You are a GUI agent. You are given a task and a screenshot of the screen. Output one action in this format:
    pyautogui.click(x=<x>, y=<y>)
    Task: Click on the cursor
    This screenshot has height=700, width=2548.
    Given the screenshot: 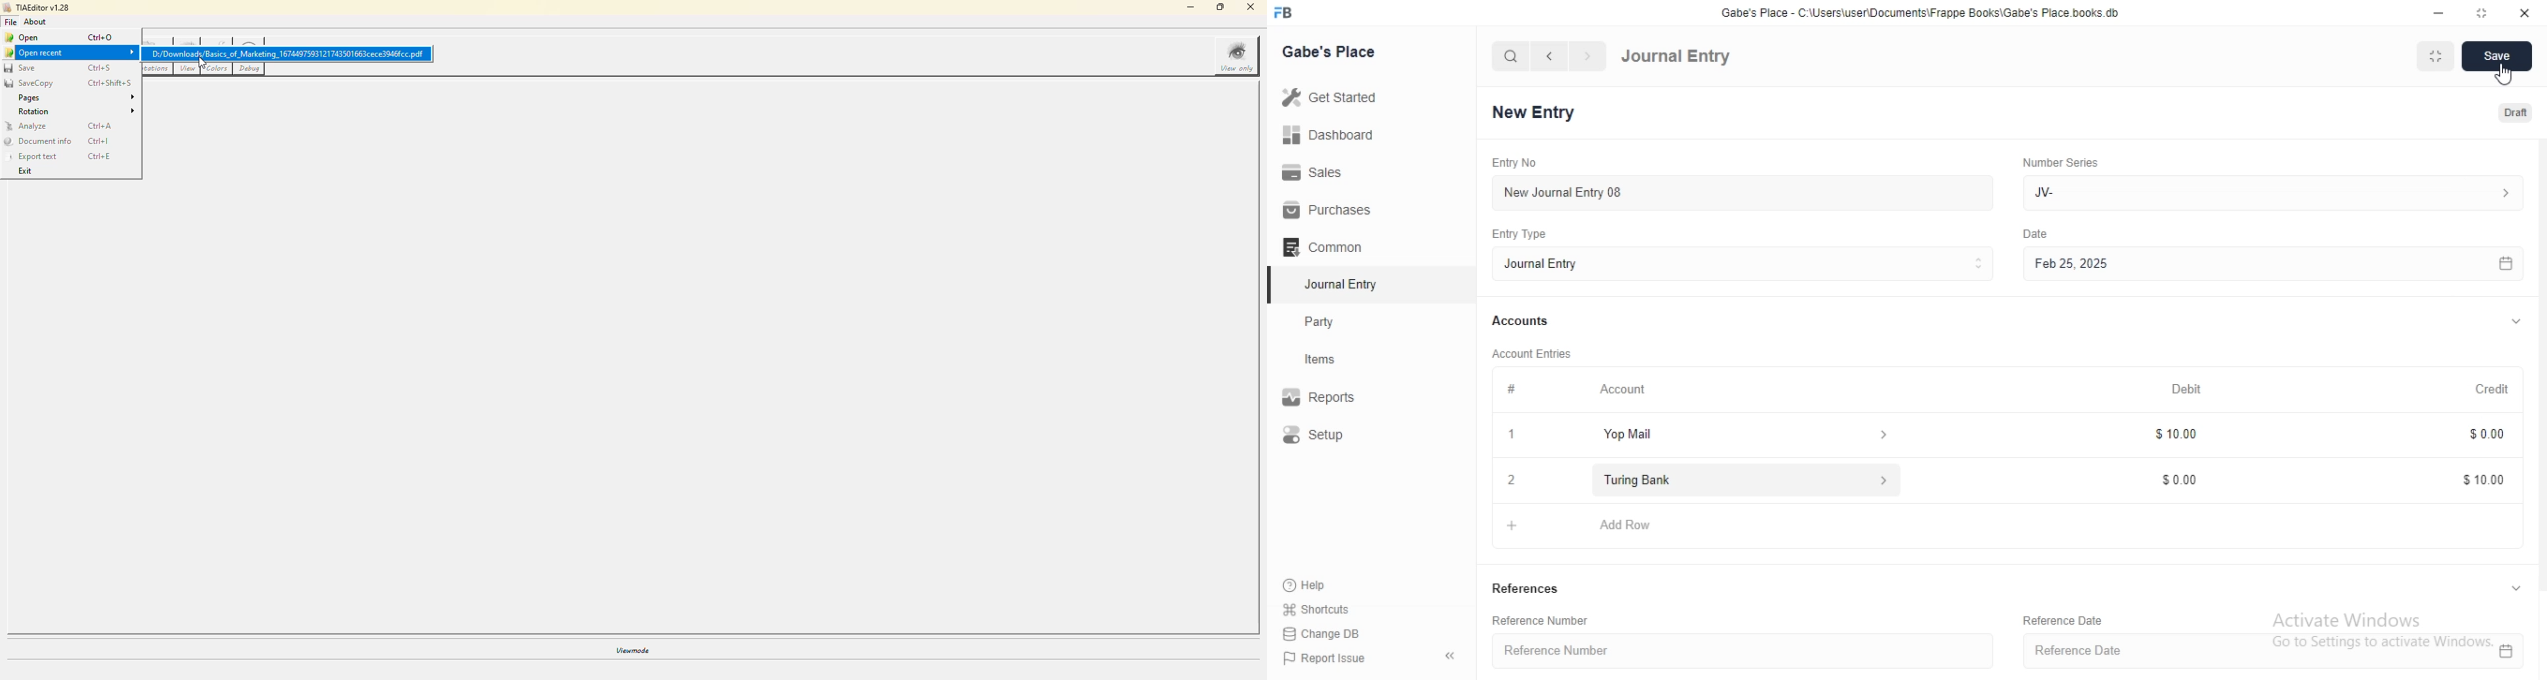 What is the action you would take?
    pyautogui.click(x=2499, y=77)
    